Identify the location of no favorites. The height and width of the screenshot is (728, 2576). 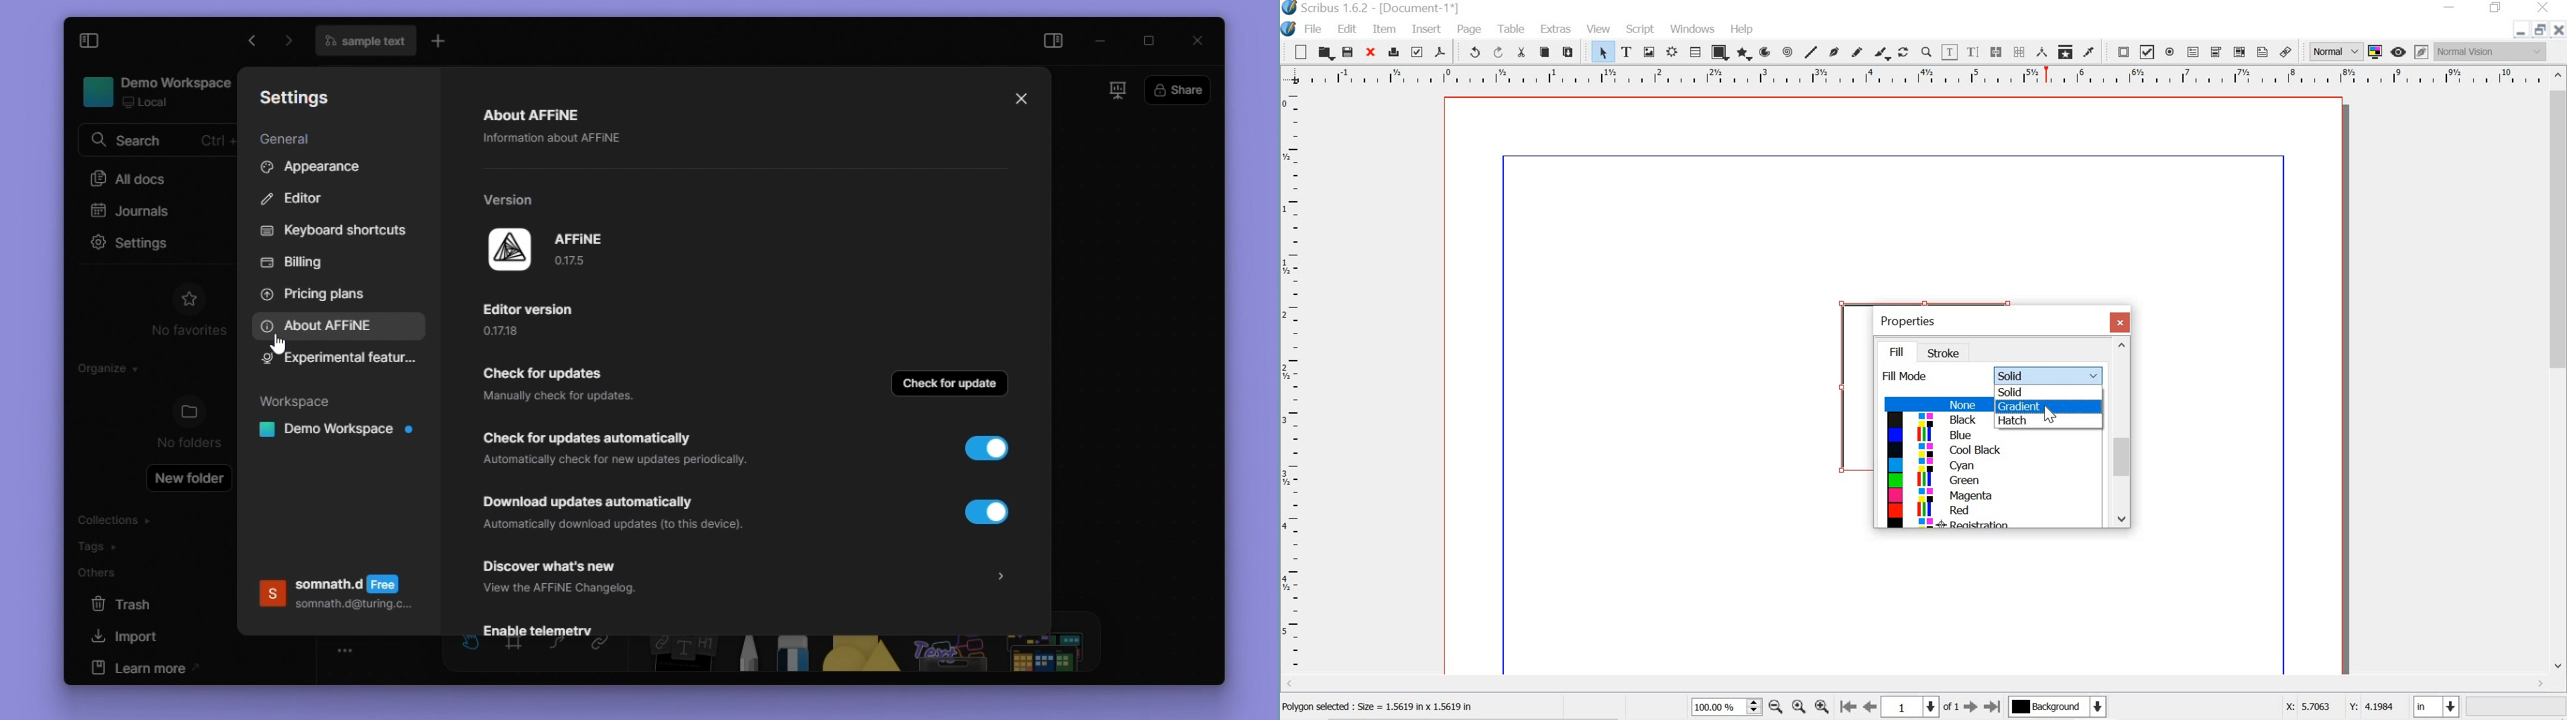
(178, 333).